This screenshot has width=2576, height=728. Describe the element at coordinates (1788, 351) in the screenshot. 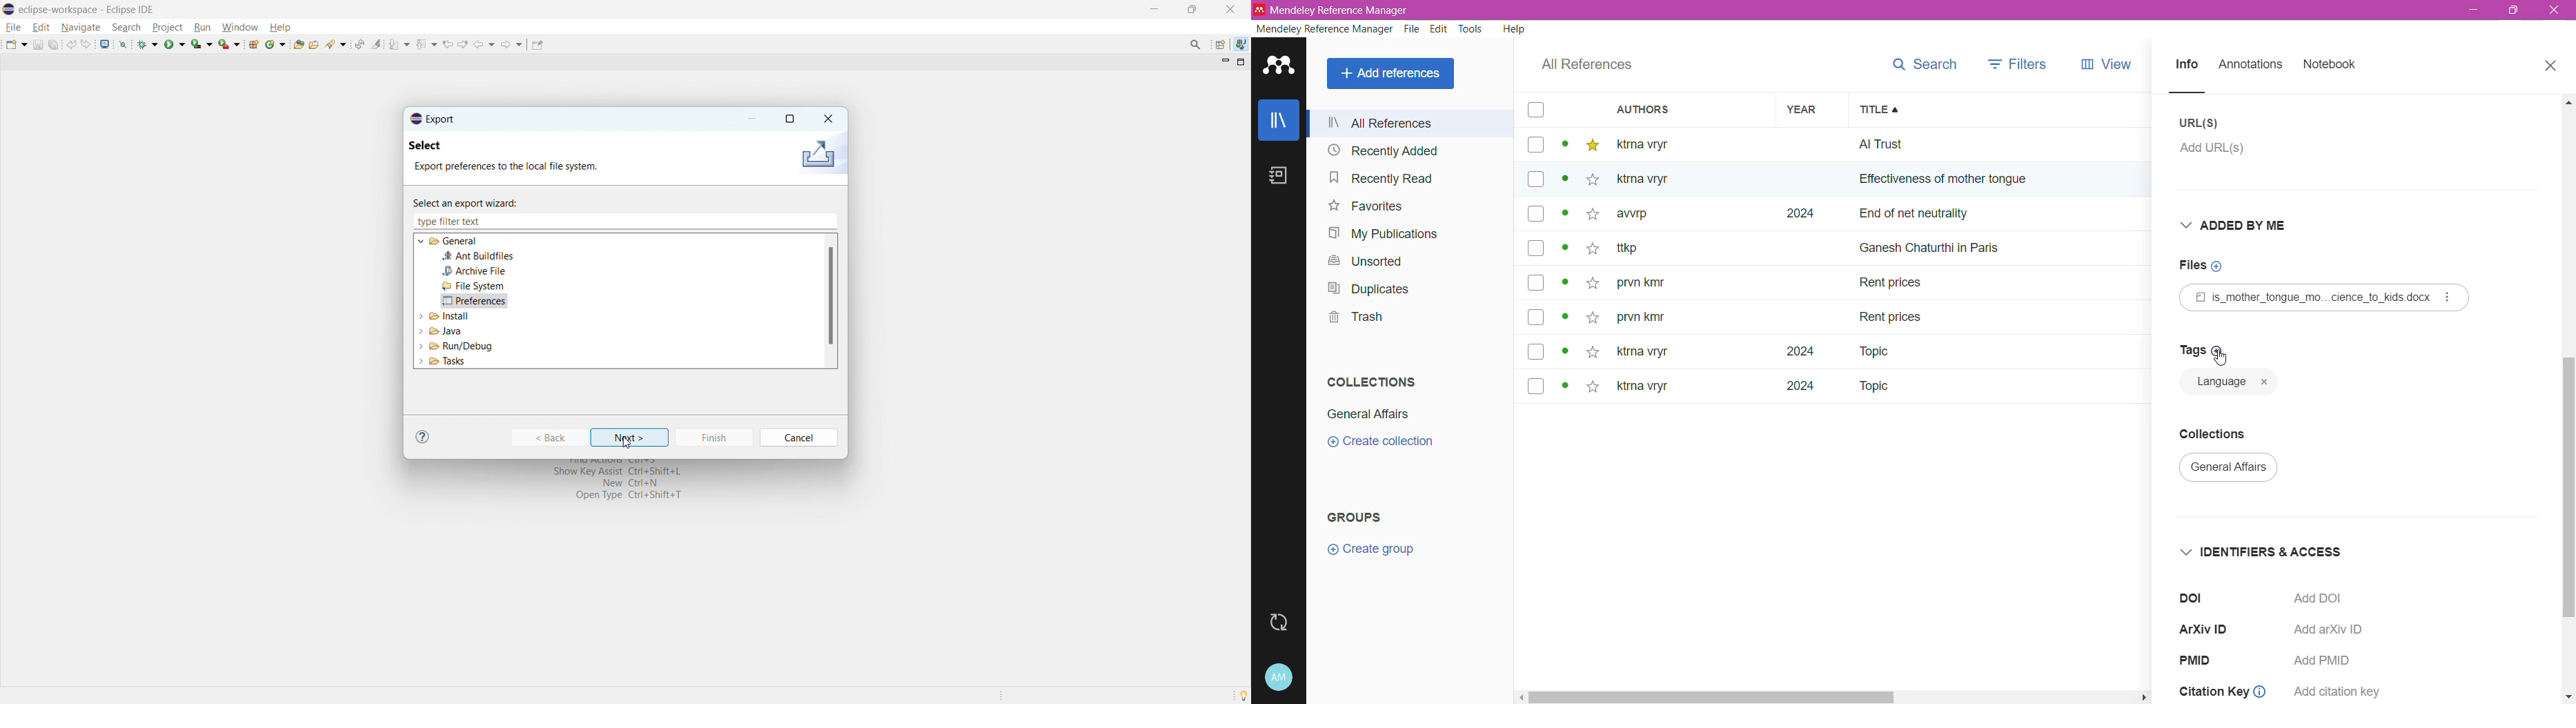

I see `2024` at that location.